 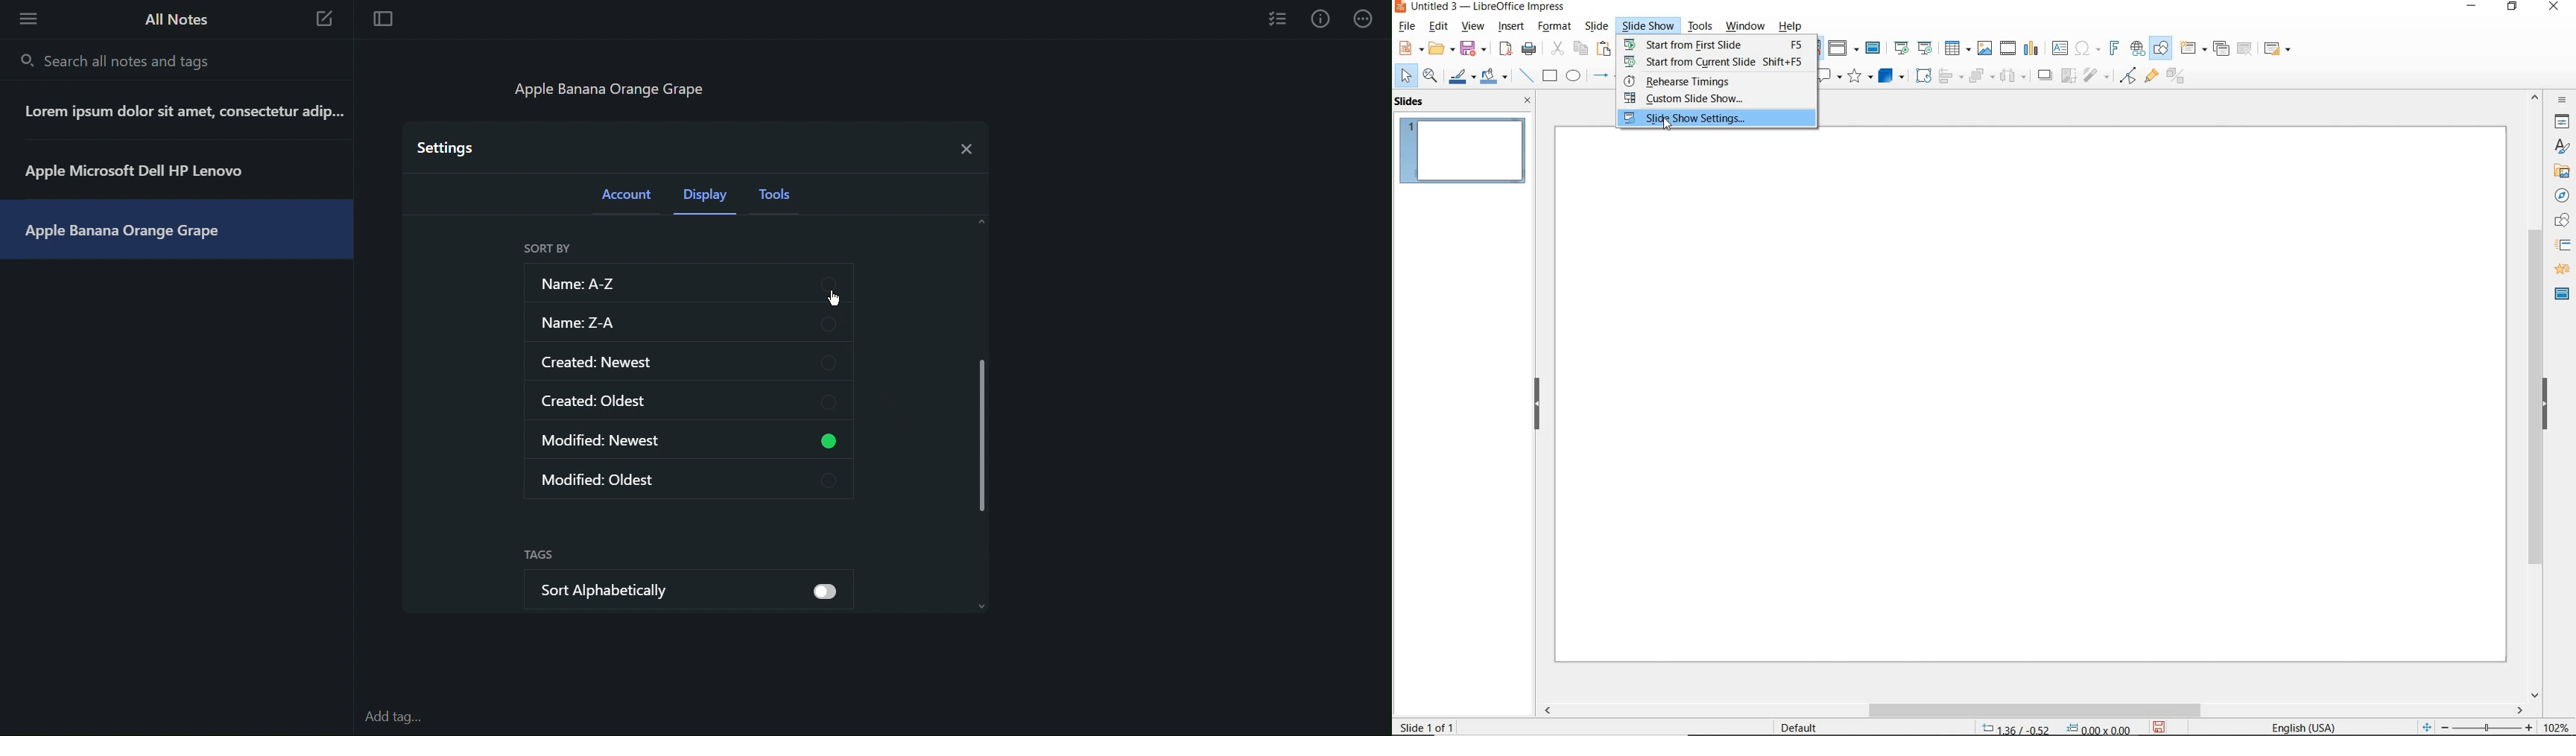 What do you see at coordinates (688, 323) in the screenshot?
I see `Name Z-A` at bounding box center [688, 323].